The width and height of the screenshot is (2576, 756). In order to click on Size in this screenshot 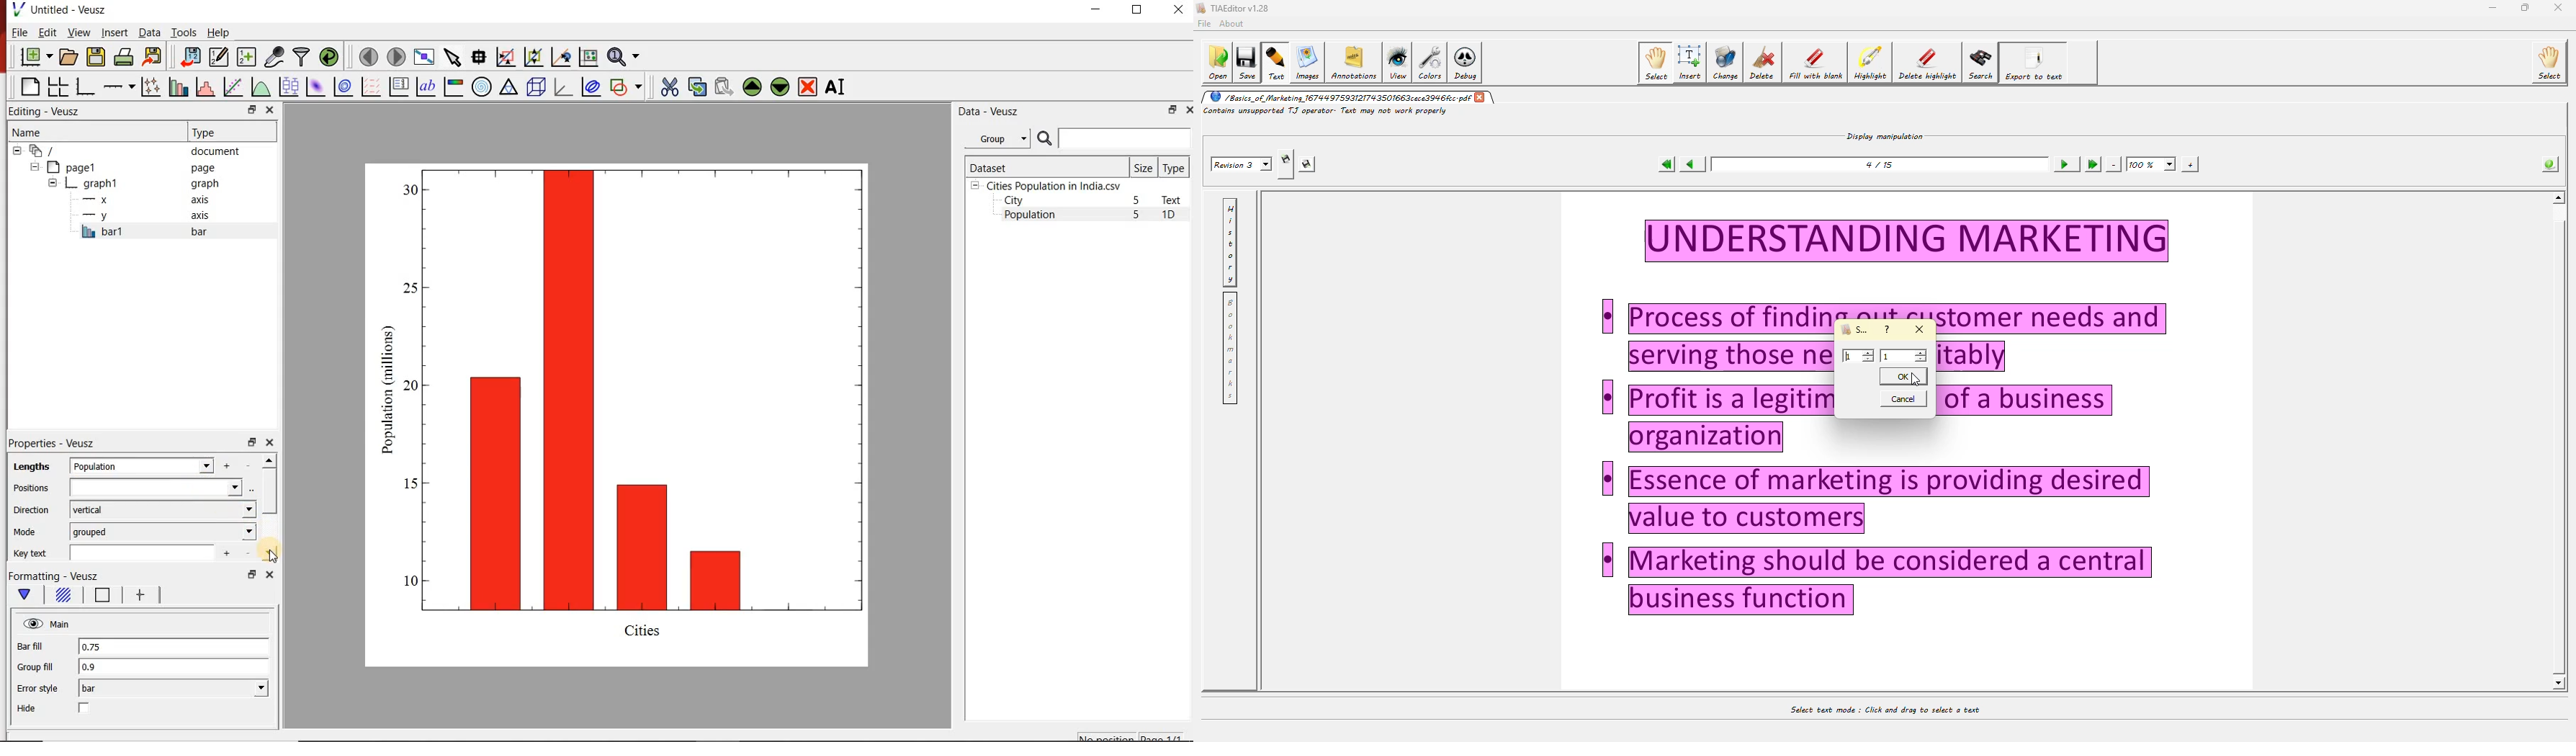, I will do `click(1144, 167)`.